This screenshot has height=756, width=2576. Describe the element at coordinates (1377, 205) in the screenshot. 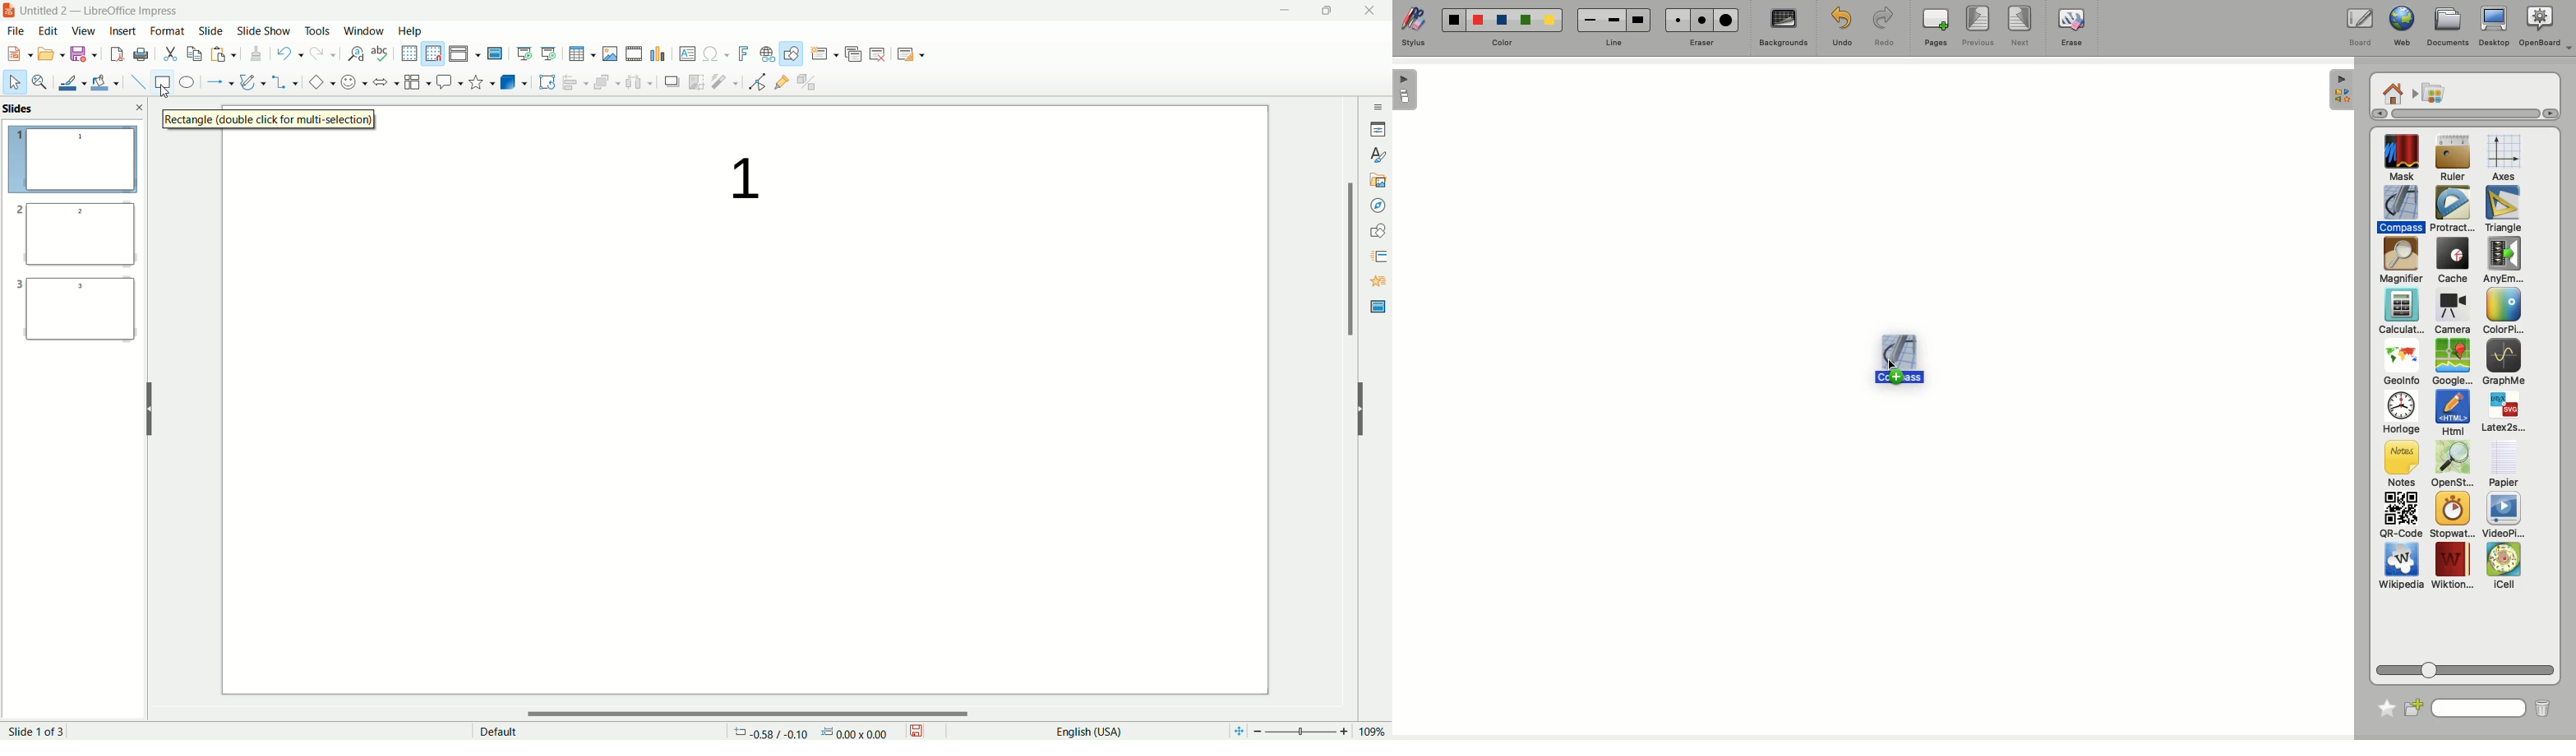

I see `navigator` at that location.